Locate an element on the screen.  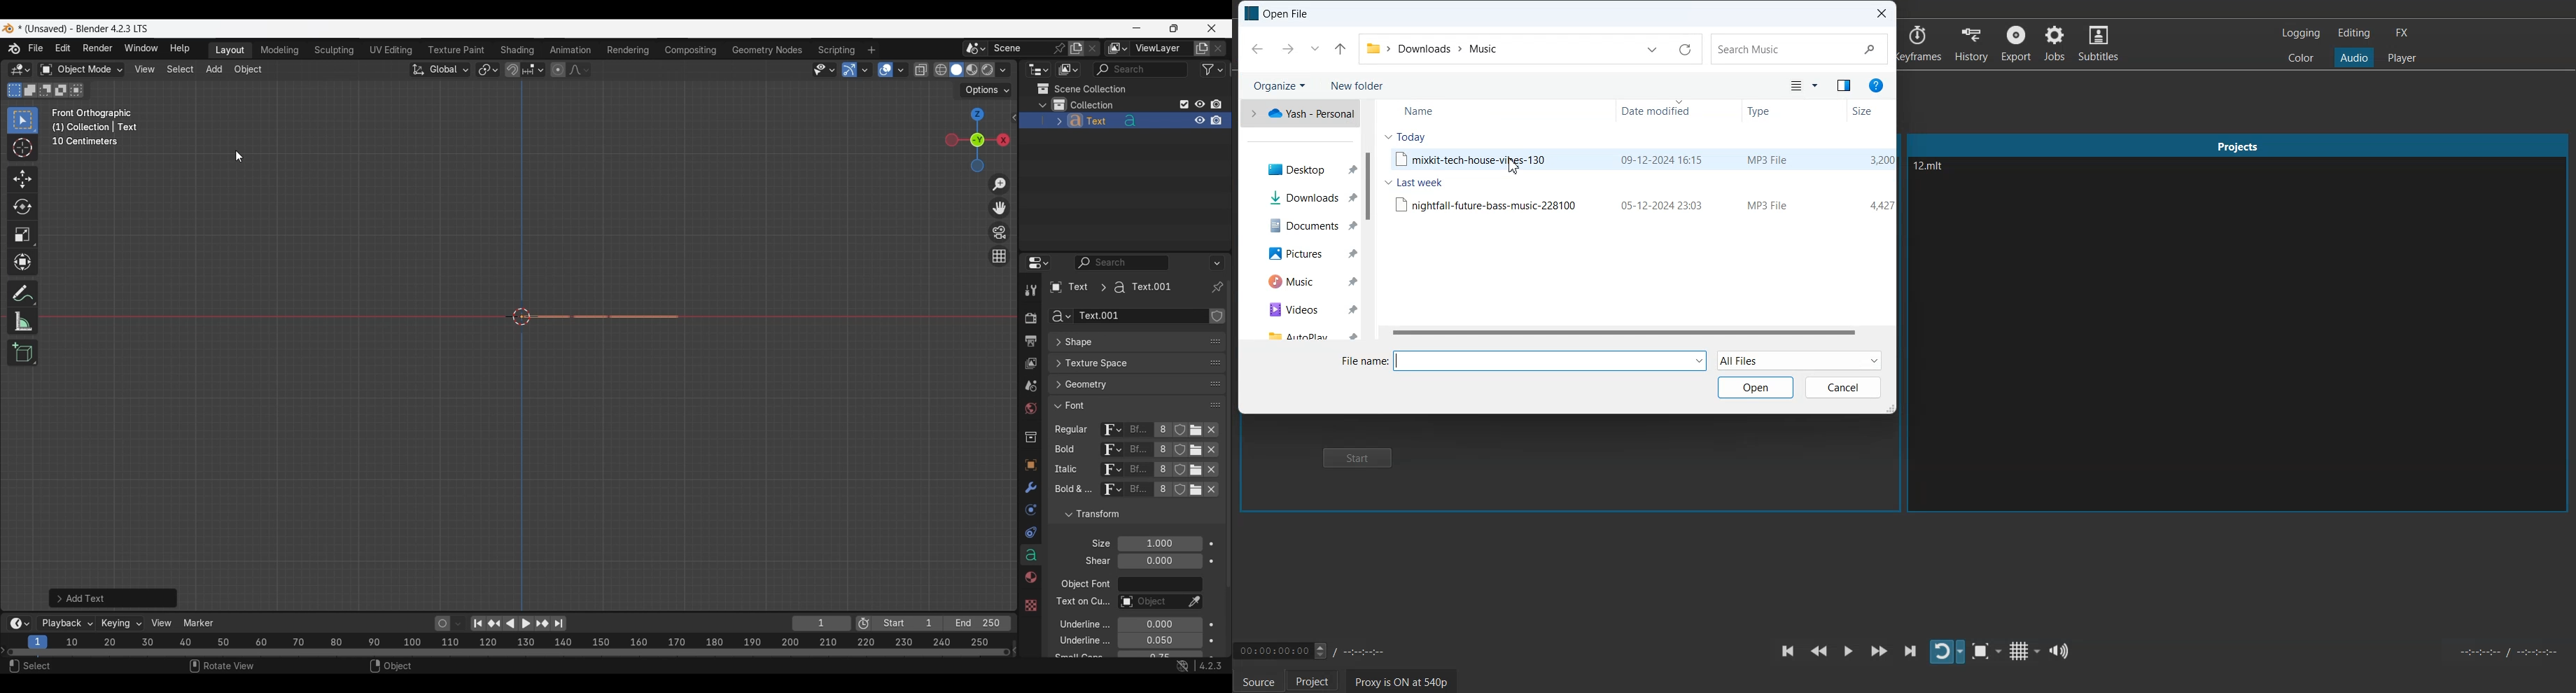
Annotate is located at coordinates (22, 294).